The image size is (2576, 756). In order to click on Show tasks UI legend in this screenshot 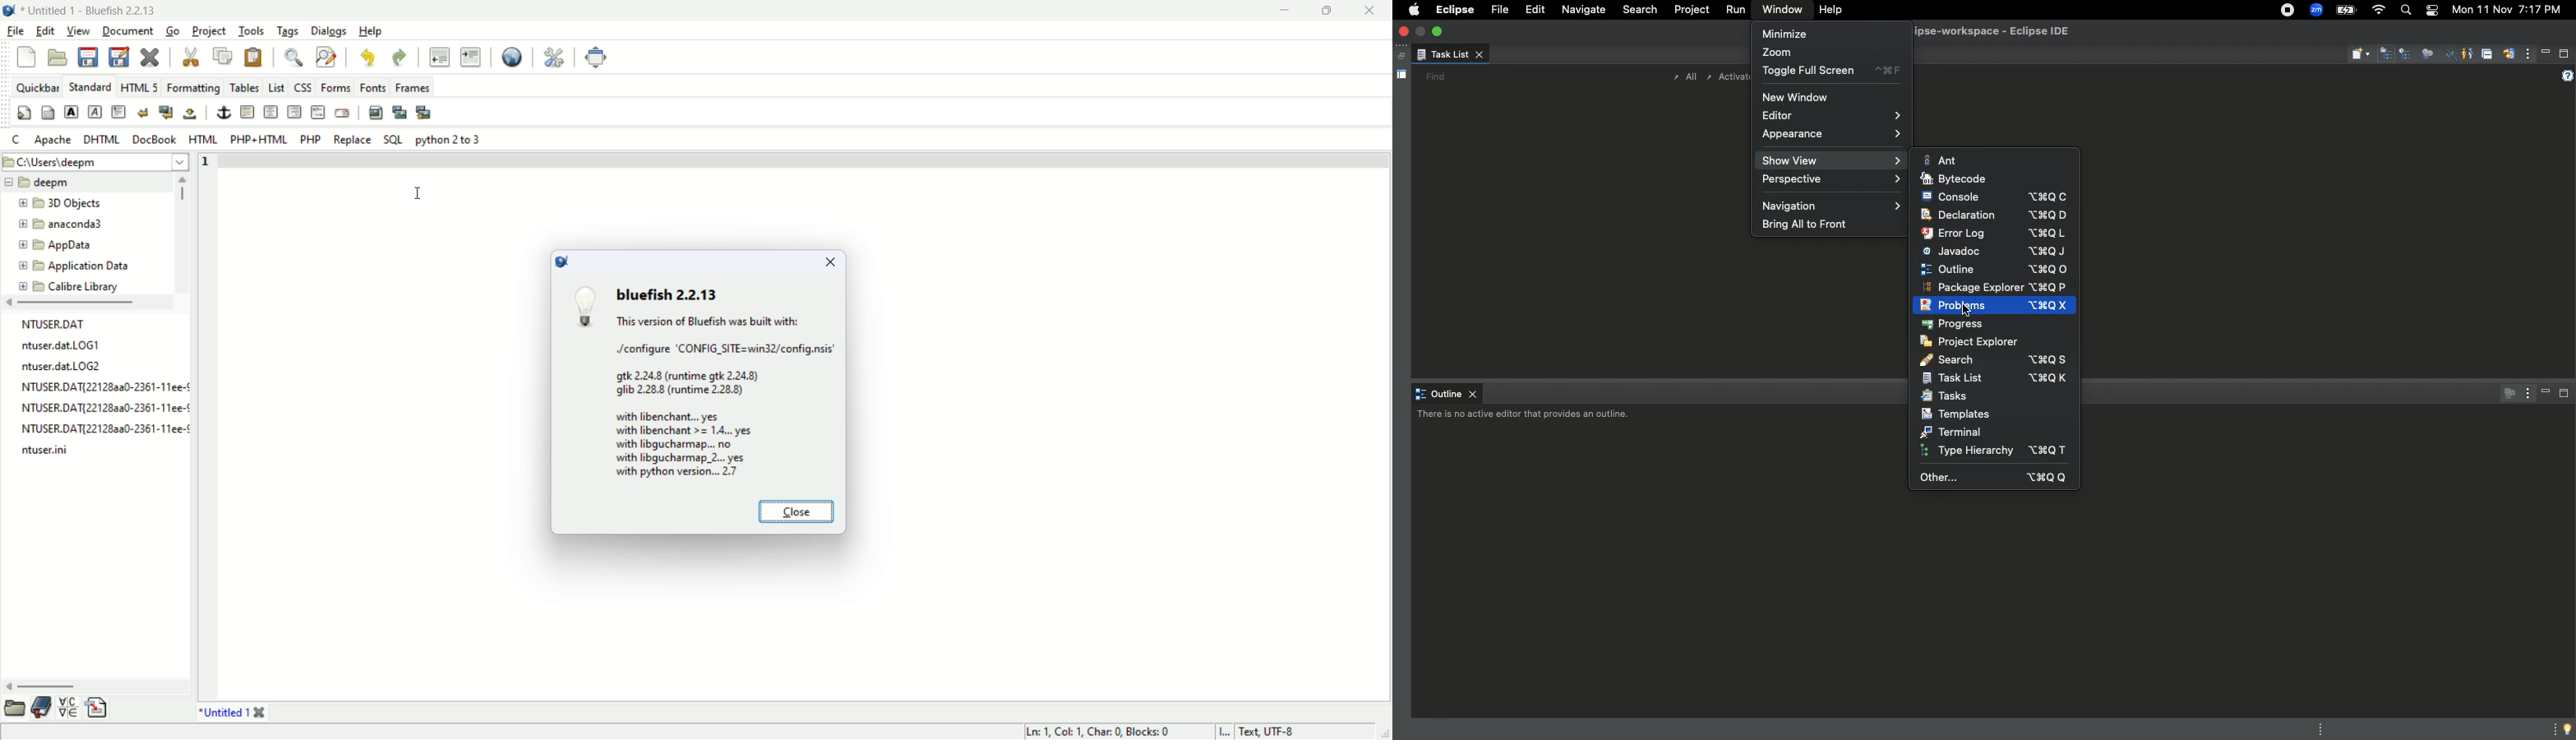, I will do `click(2565, 76)`.